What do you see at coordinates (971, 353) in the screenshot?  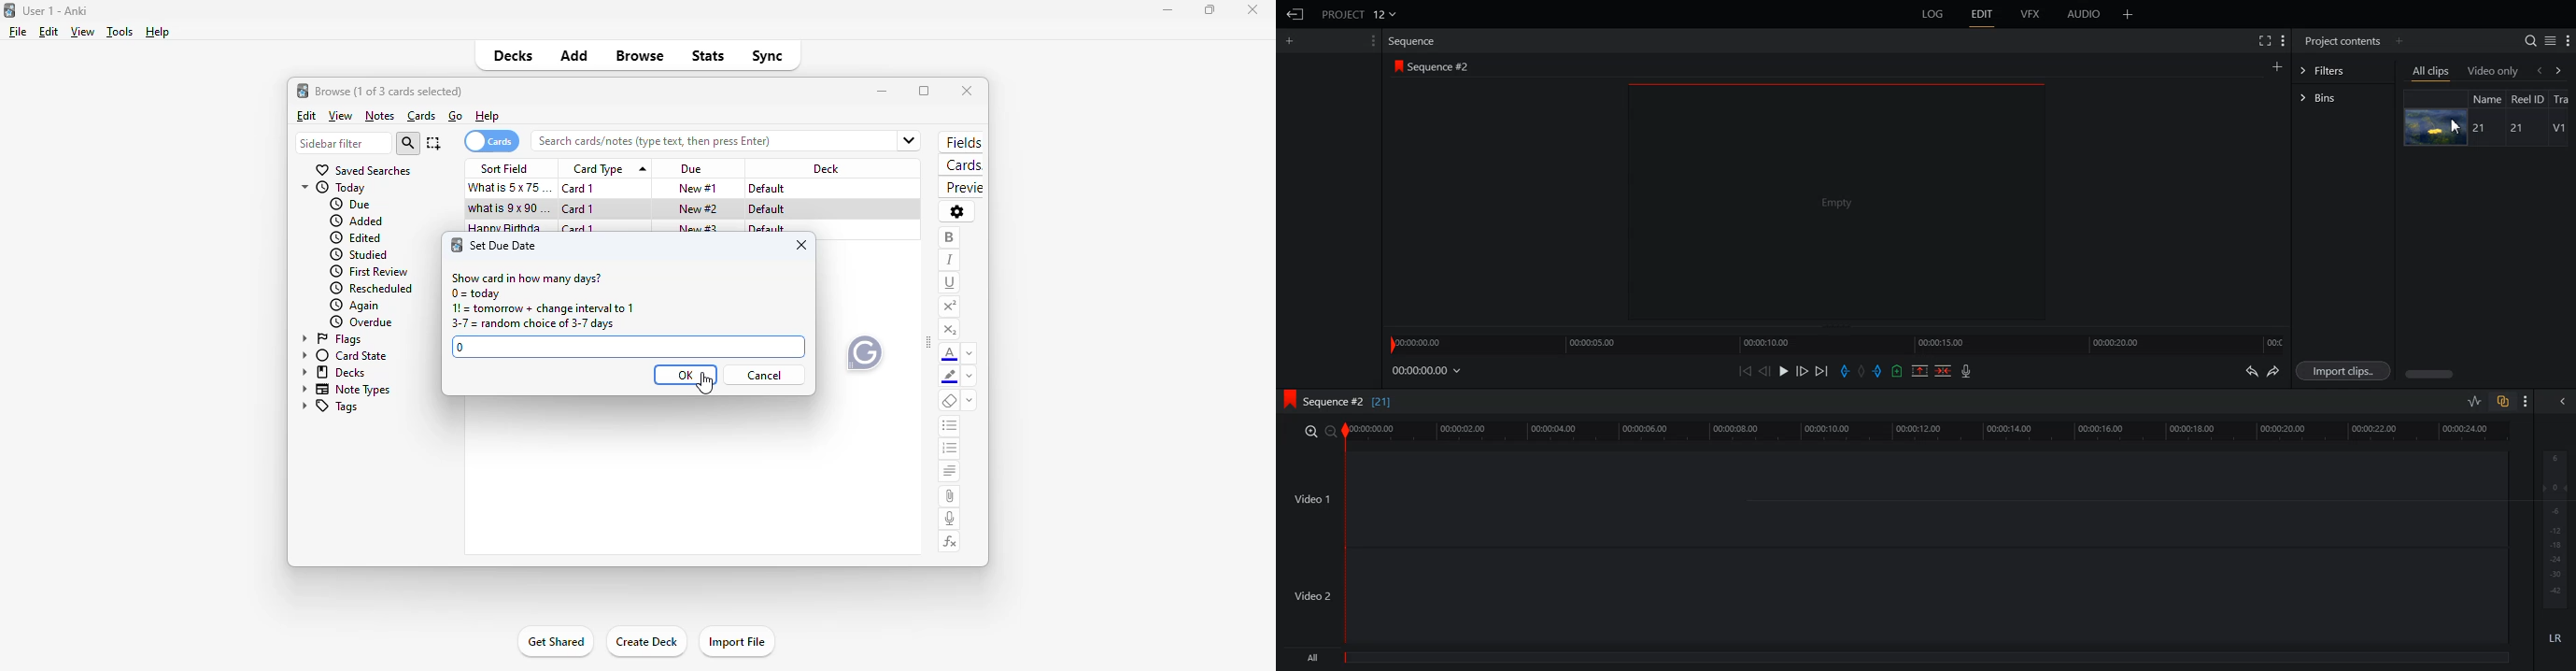 I see `change color` at bounding box center [971, 353].